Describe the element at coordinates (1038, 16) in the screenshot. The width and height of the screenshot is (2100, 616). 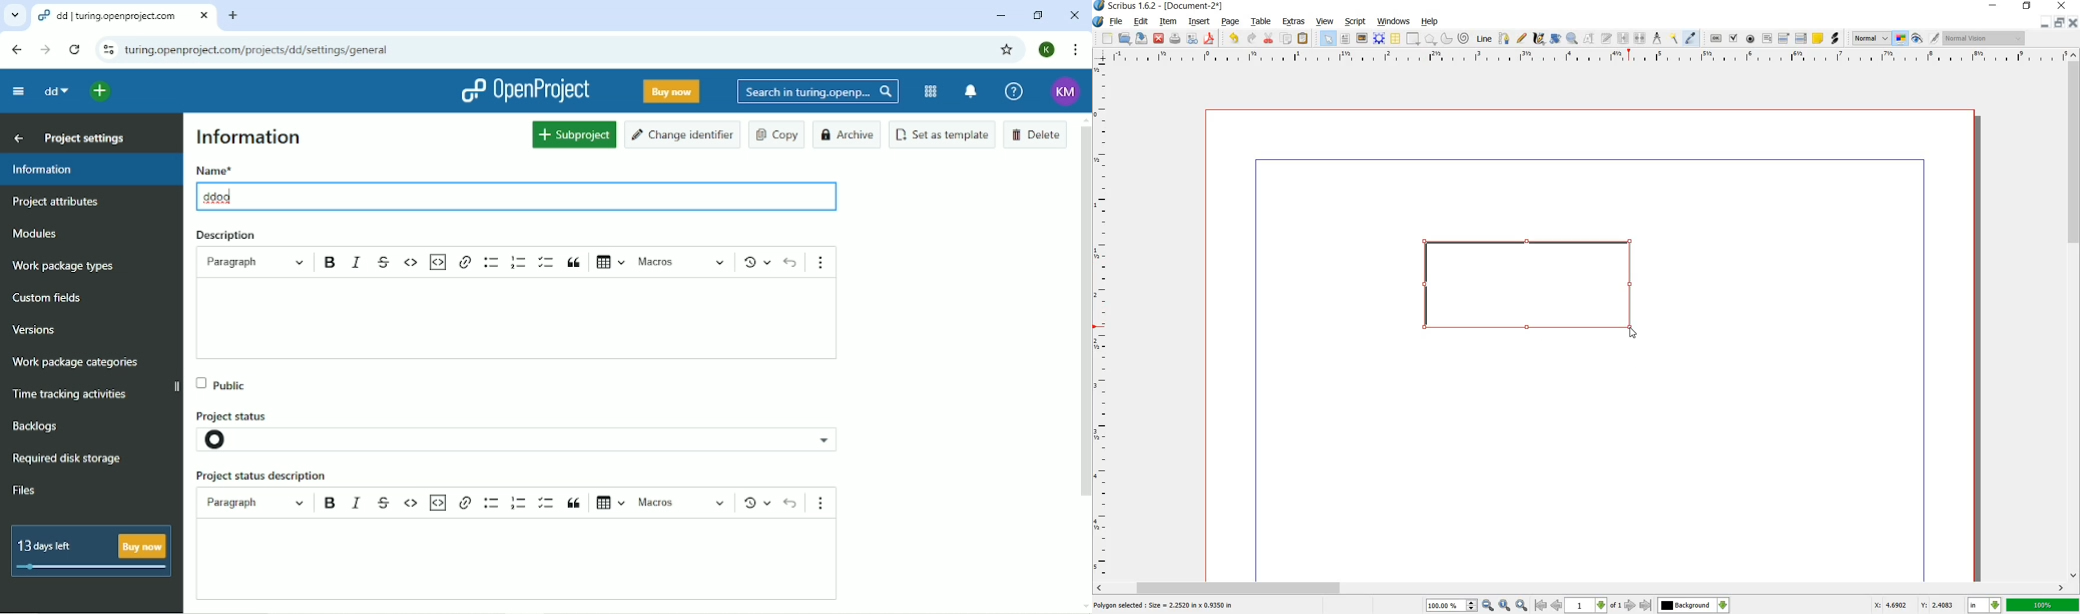
I see `Restore down` at that location.